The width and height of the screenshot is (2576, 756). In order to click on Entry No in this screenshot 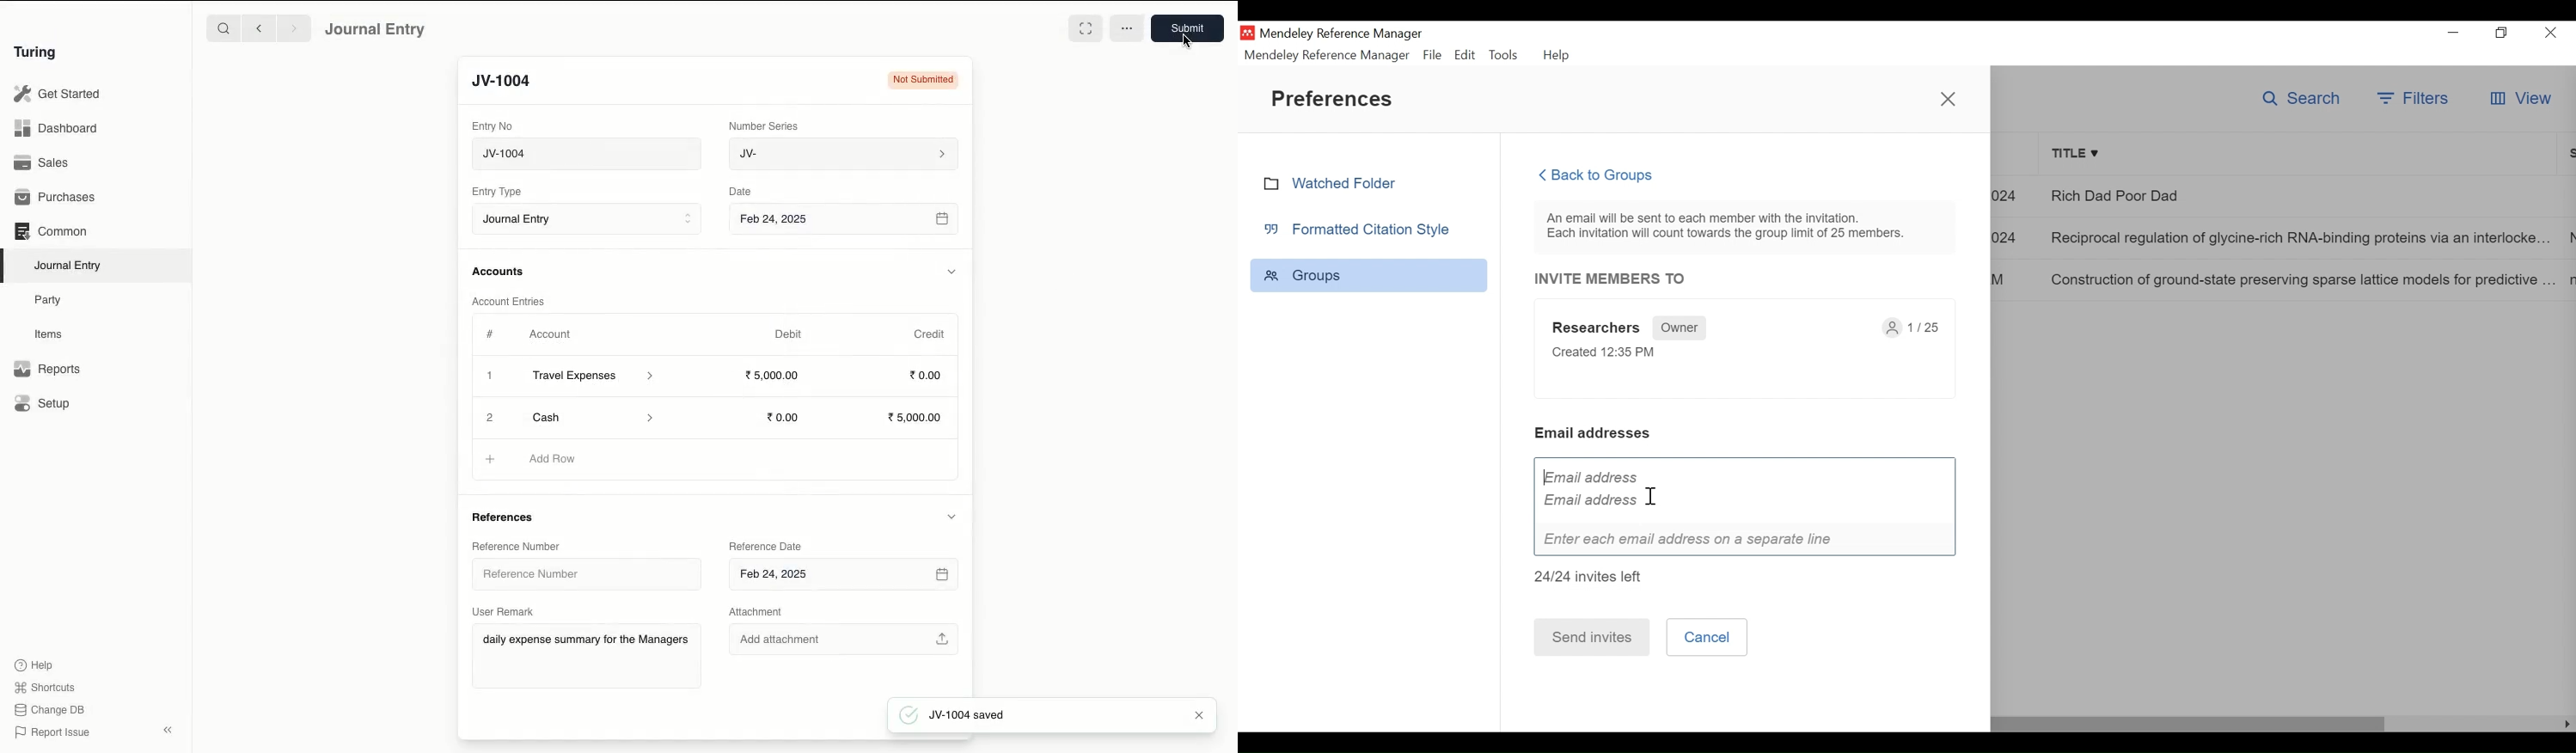, I will do `click(493, 126)`.